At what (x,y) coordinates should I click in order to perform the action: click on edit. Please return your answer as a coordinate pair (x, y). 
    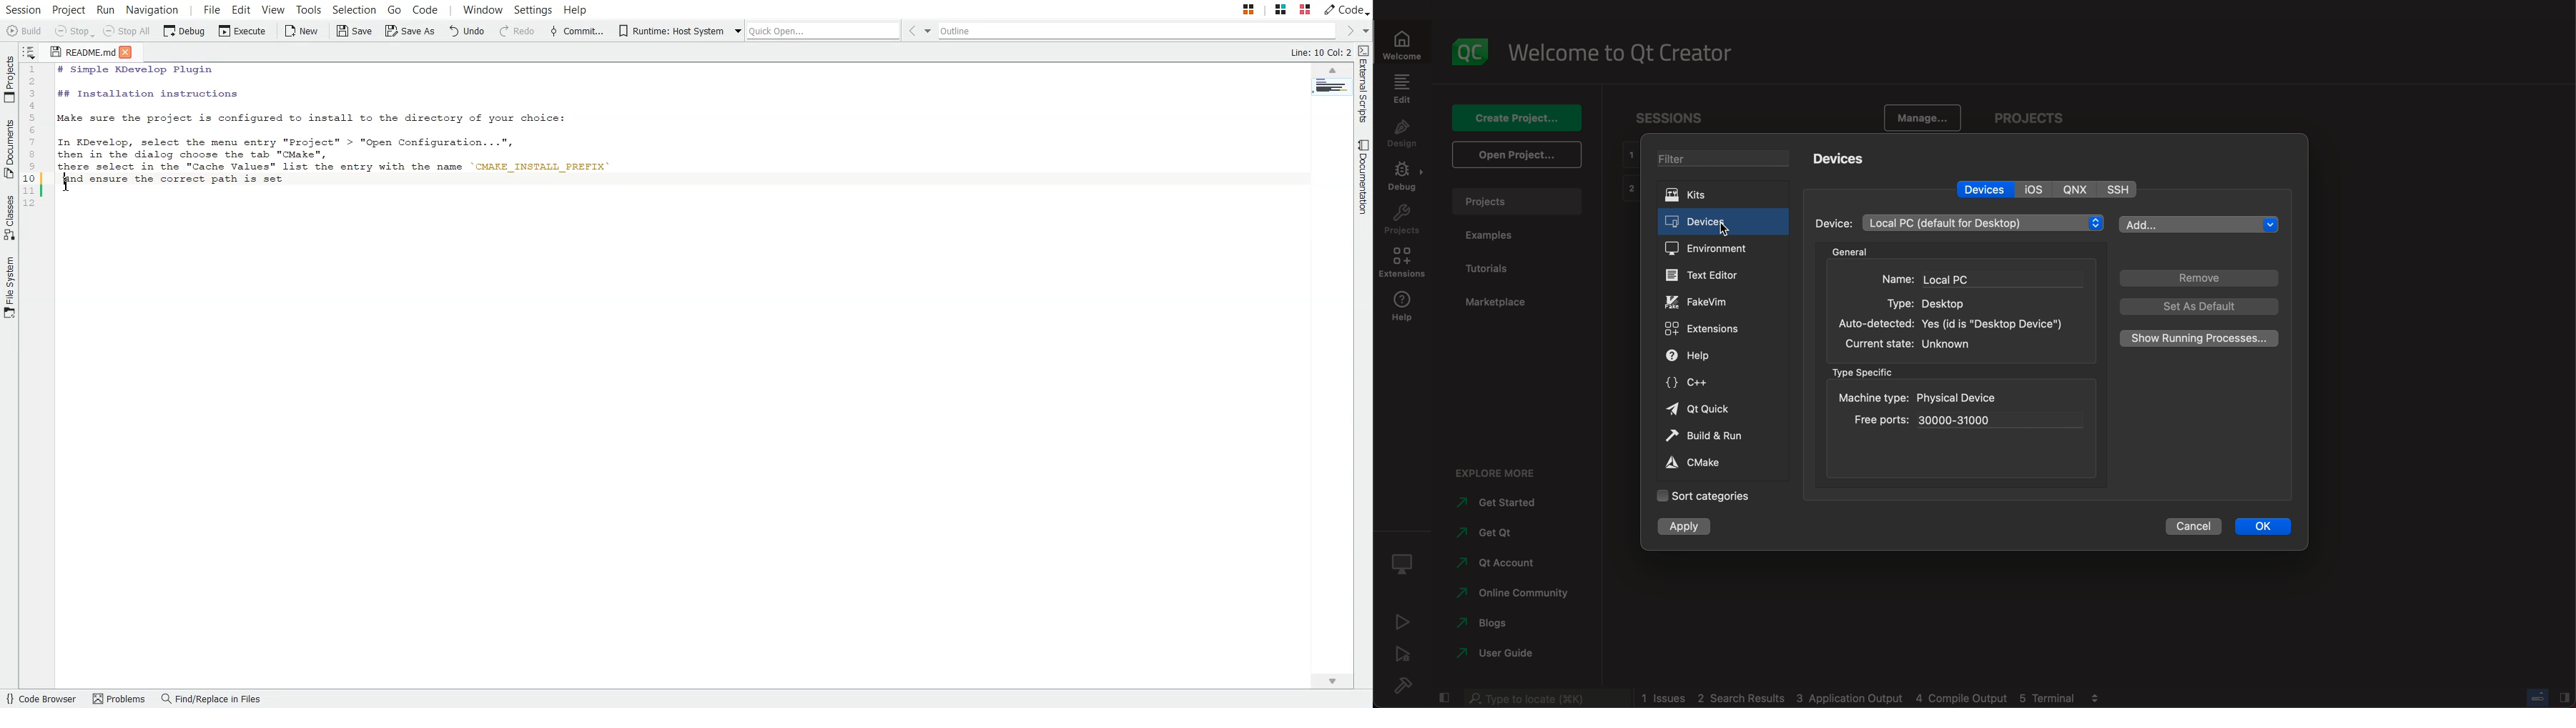
    Looking at the image, I should click on (1403, 91).